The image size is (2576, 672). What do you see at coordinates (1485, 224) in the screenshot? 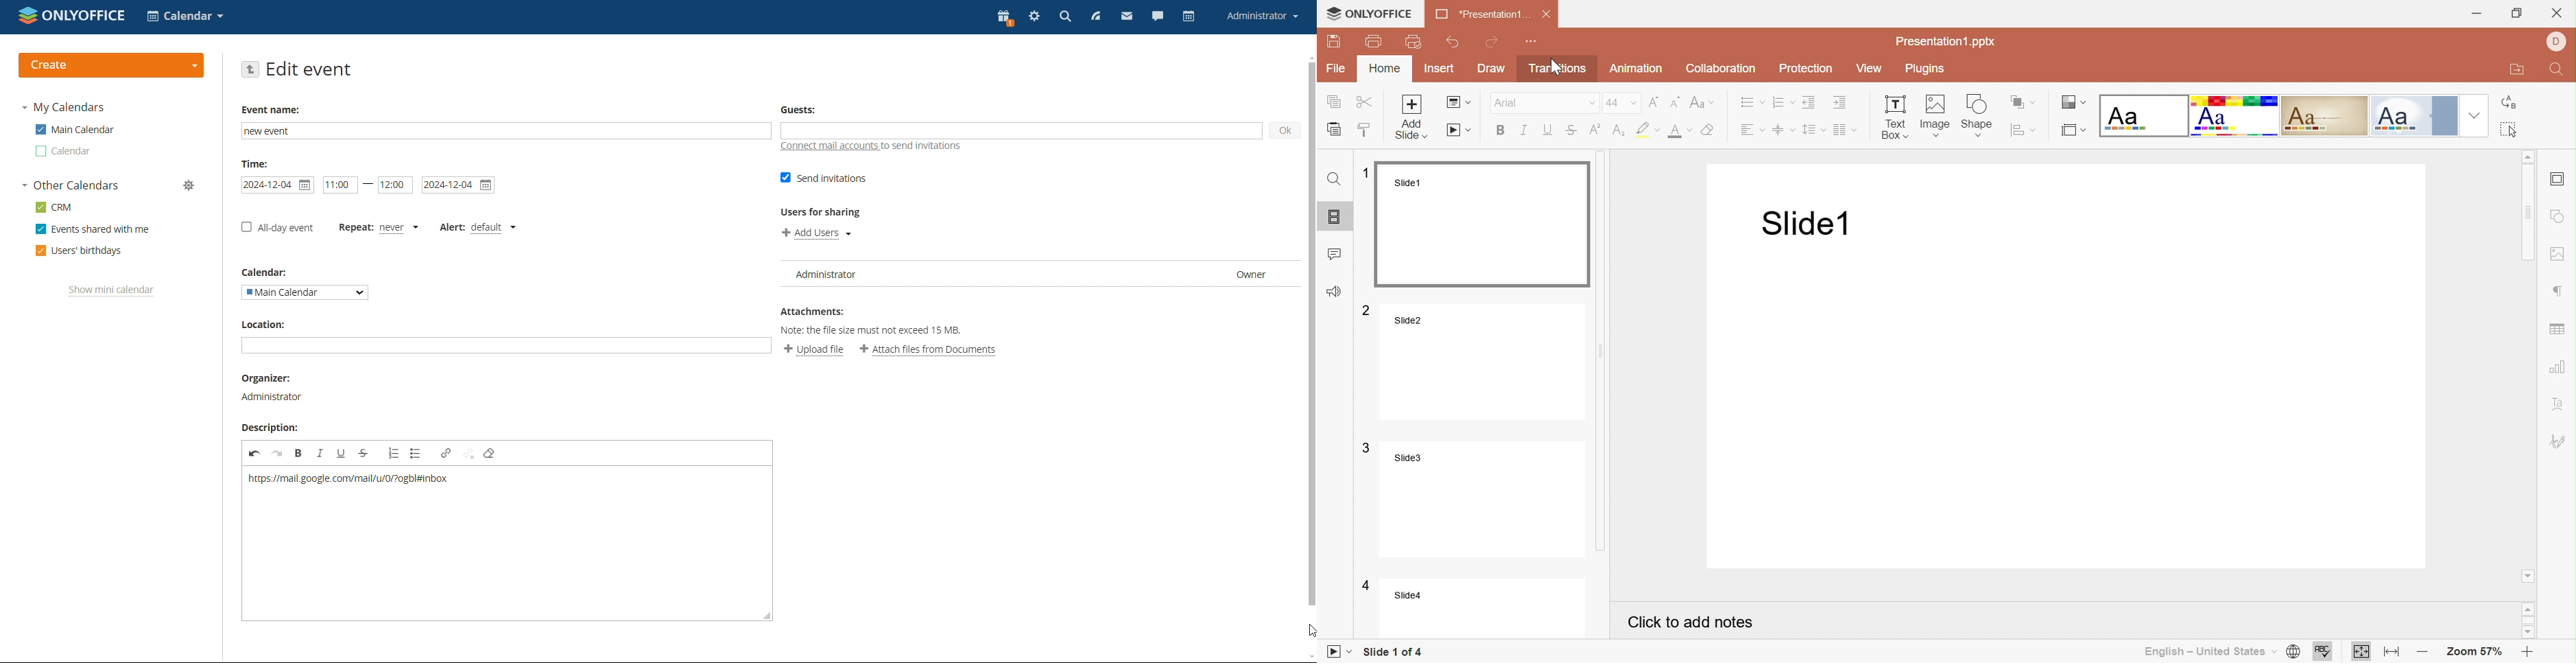
I see `Slide1` at bounding box center [1485, 224].